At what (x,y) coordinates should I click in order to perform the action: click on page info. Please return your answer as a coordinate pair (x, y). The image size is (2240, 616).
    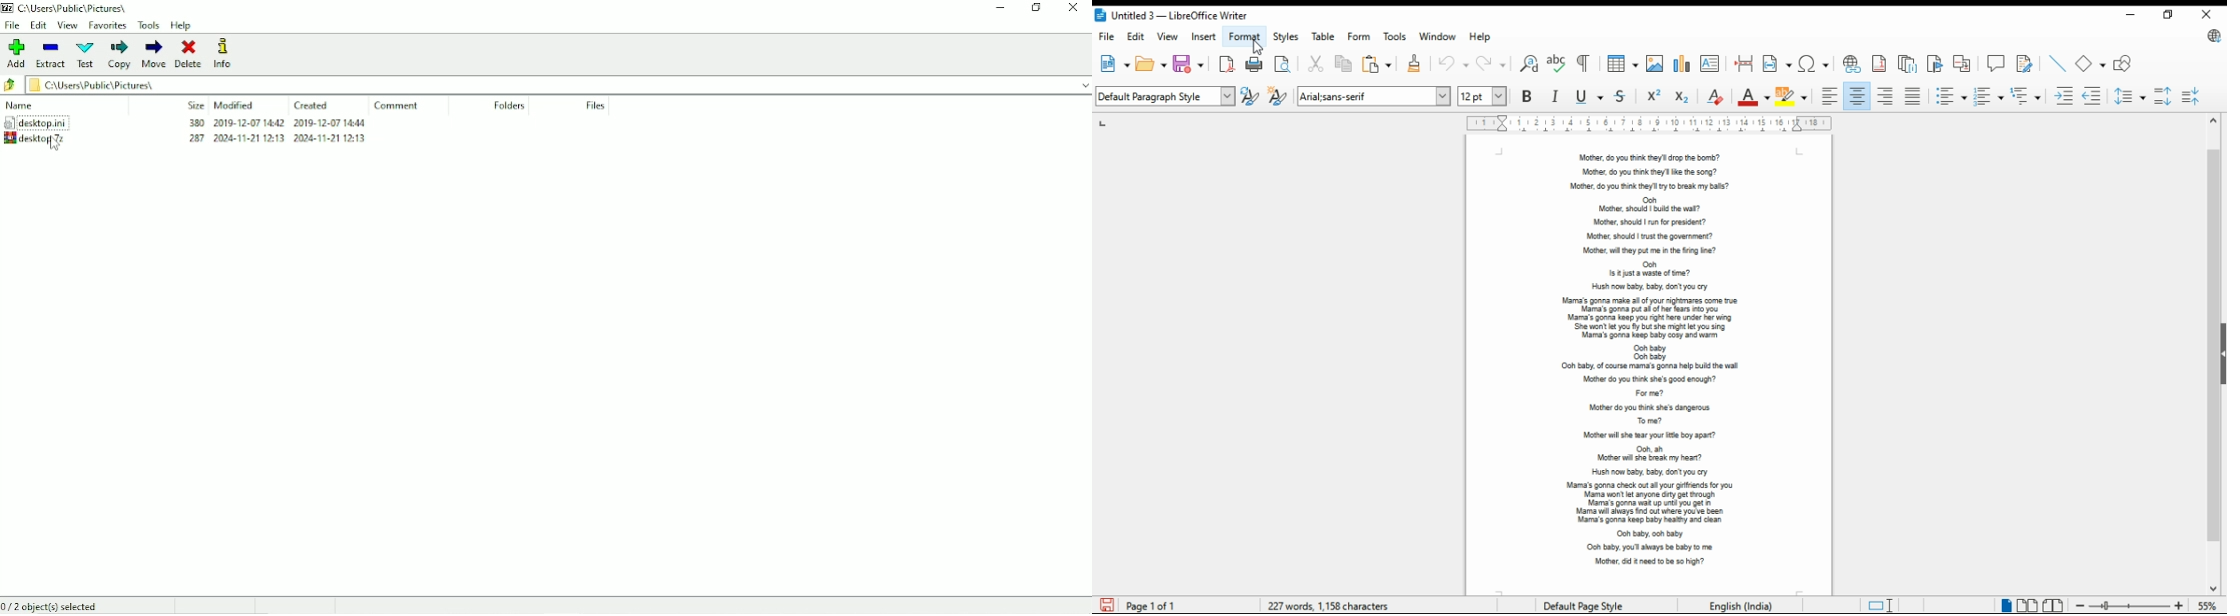
    Looking at the image, I should click on (1143, 606).